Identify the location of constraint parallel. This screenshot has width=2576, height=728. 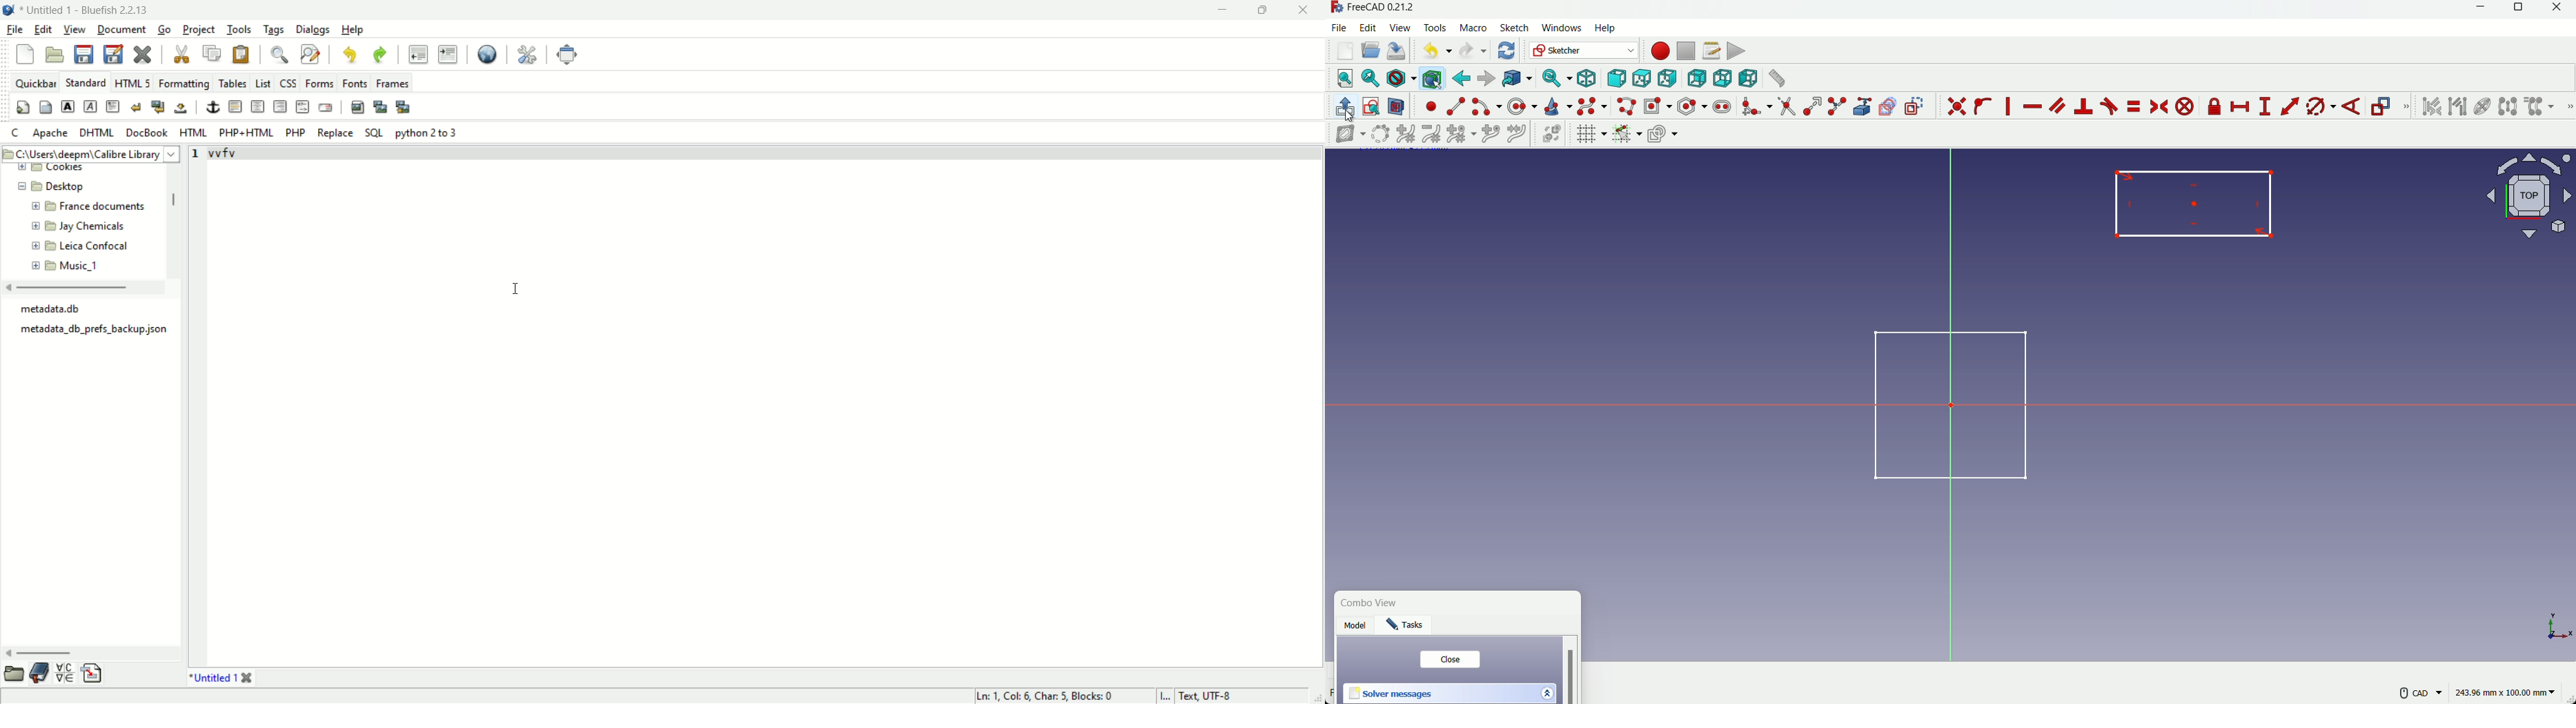
(2057, 104).